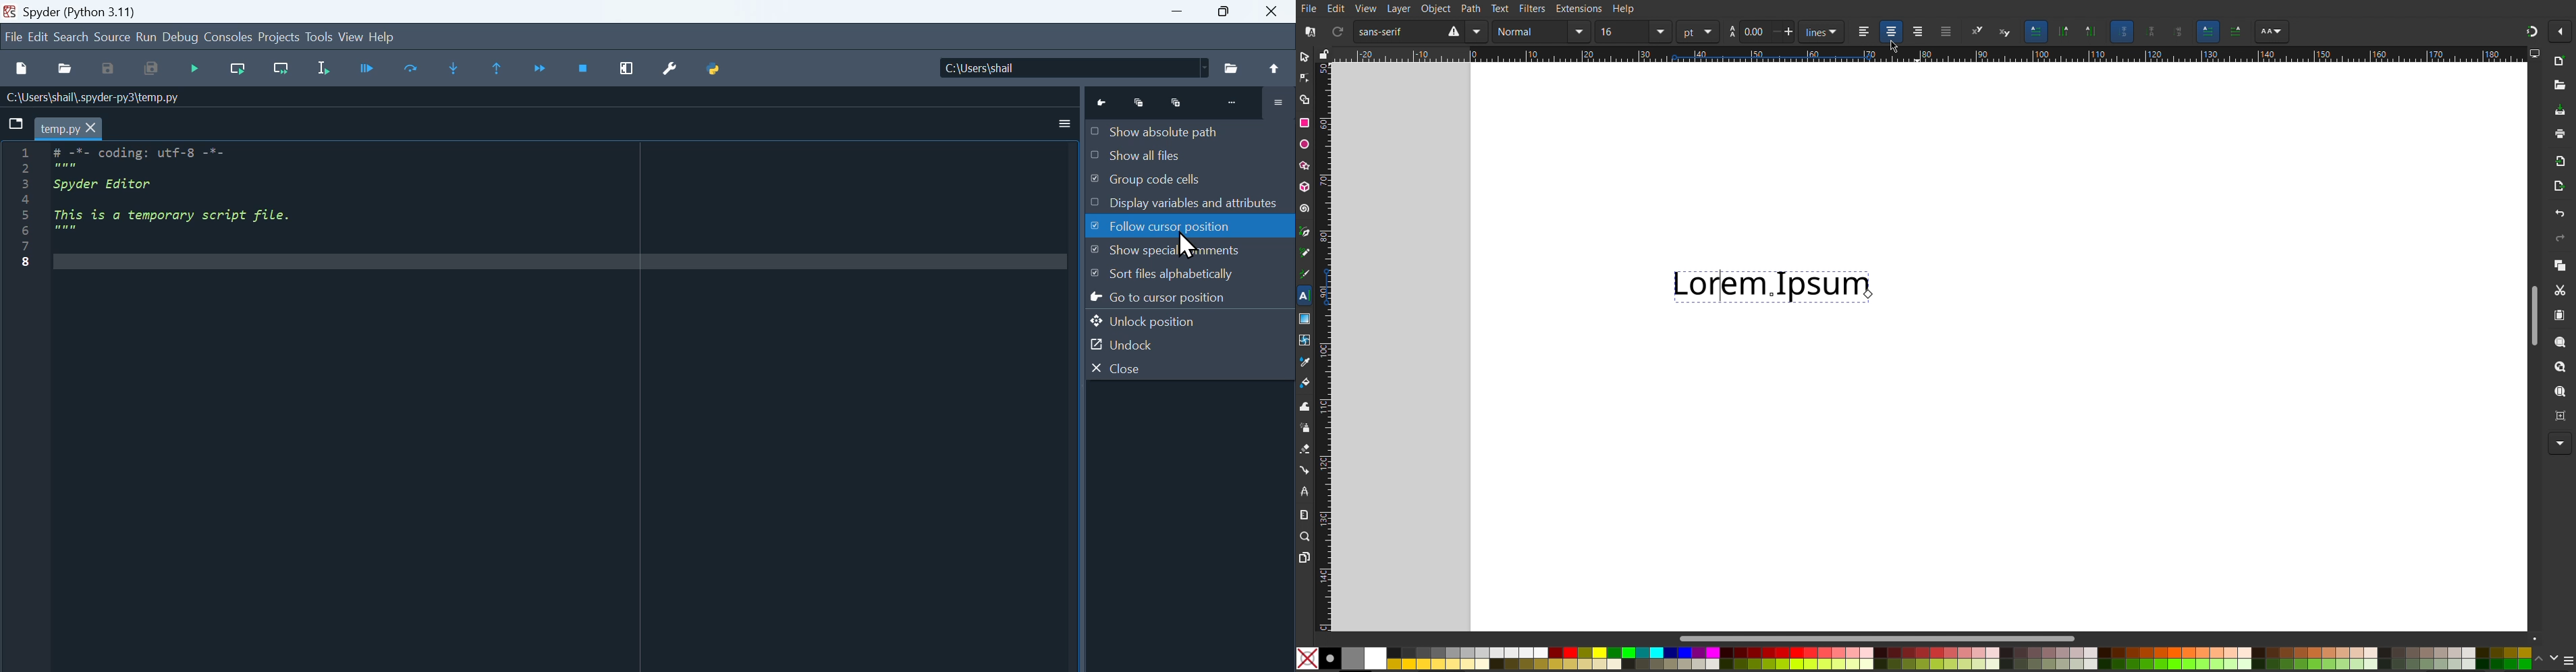 The width and height of the screenshot is (2576, 672). I want to click on Search, so click(71, 37).